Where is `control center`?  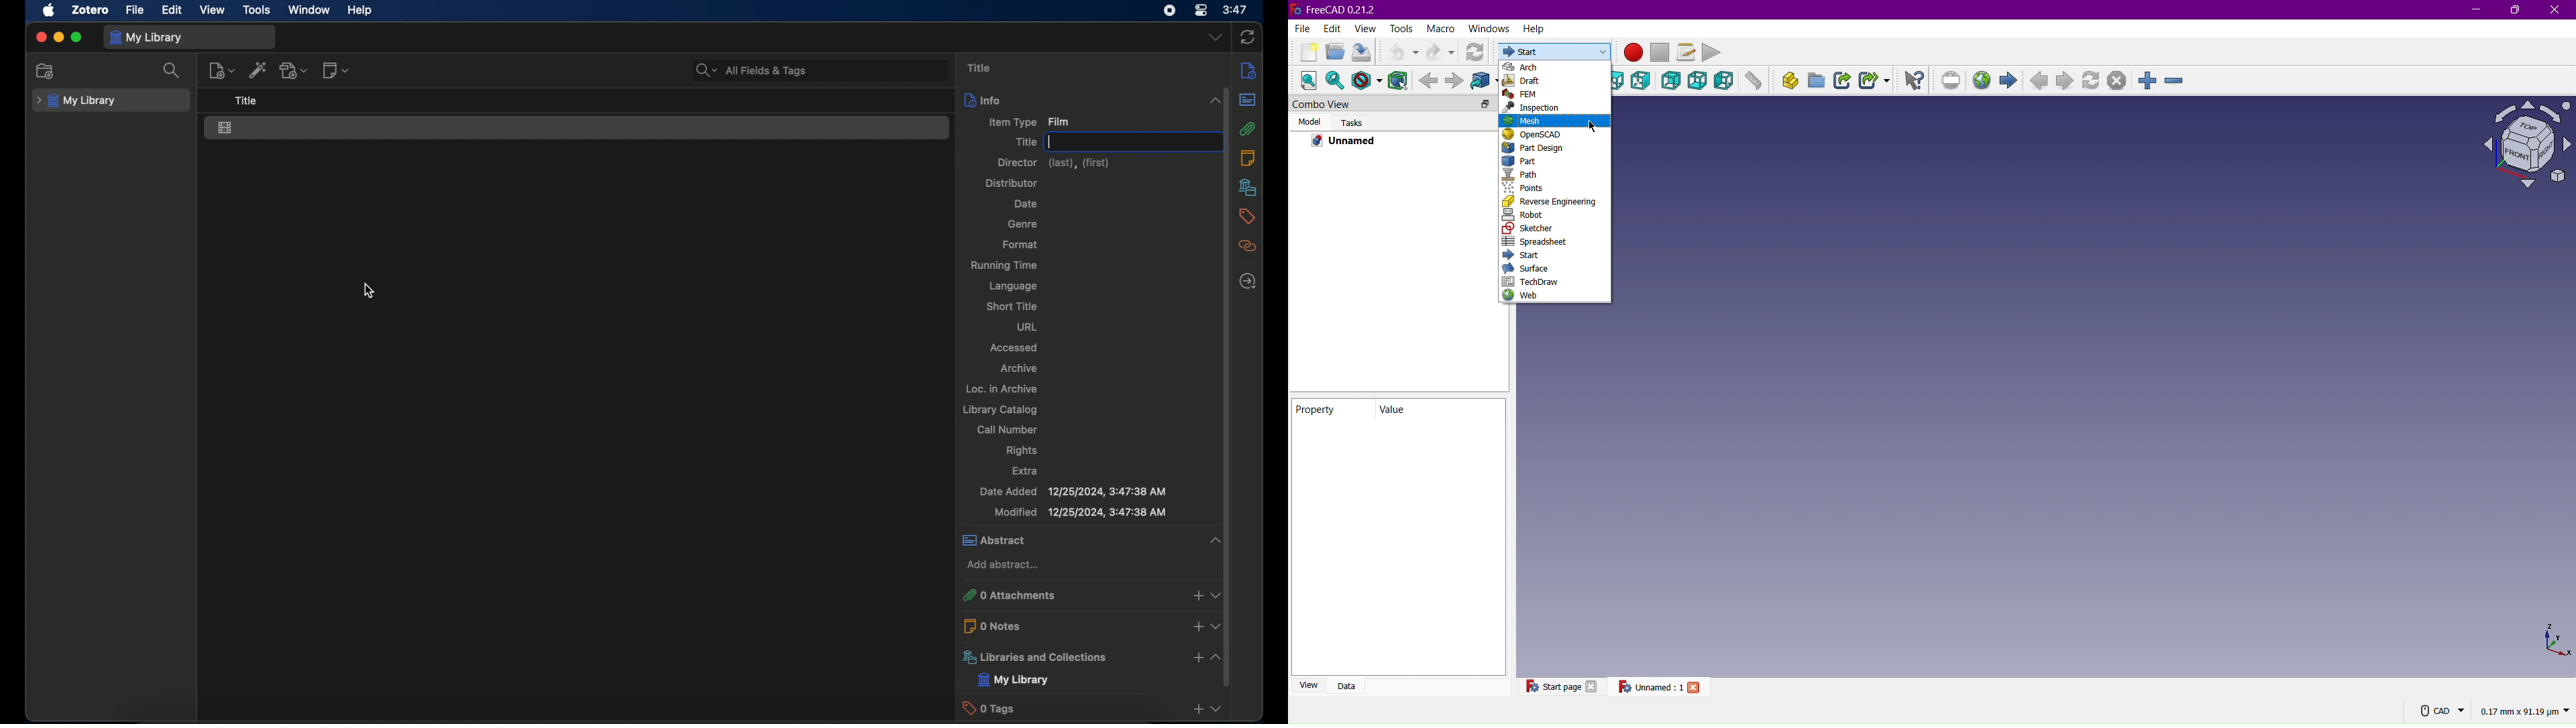 control center is located at coordinates (1202, 11).